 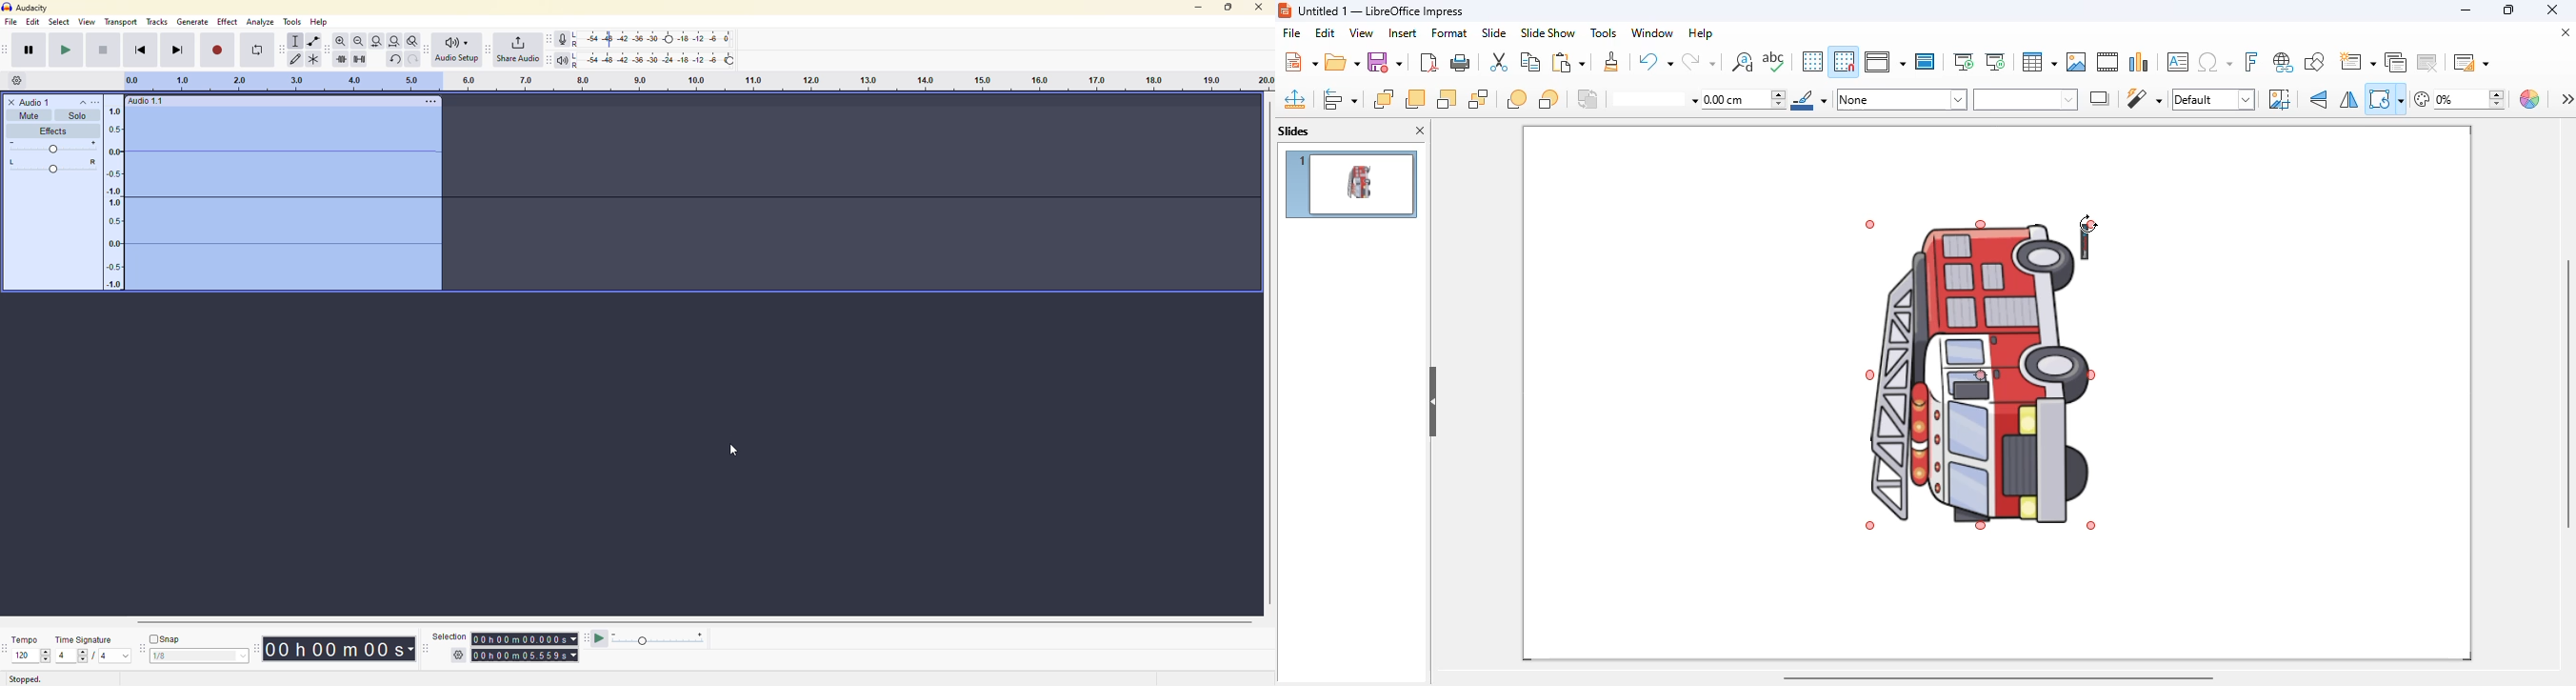 What do you see at coordinates (1292, 32) in the screenshot?
I see `file` at bounding box center [1292, 32].